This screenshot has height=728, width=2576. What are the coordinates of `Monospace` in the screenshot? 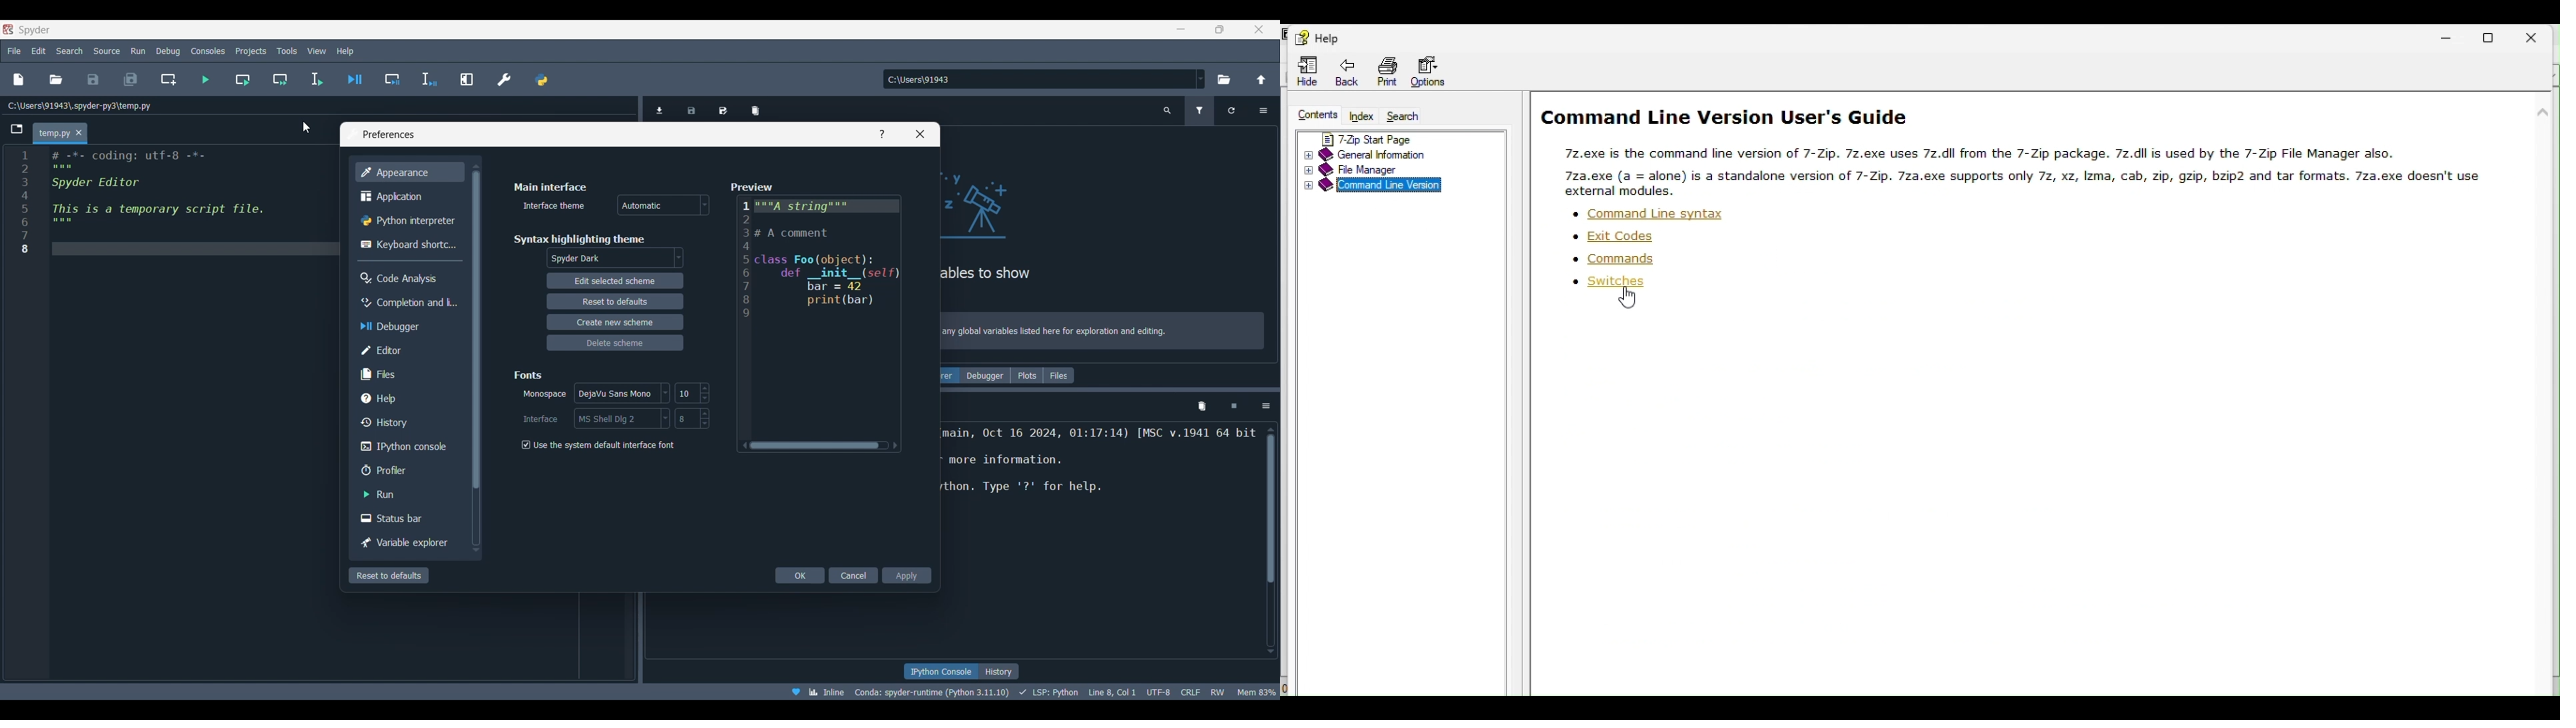 It's located at (544, 393).